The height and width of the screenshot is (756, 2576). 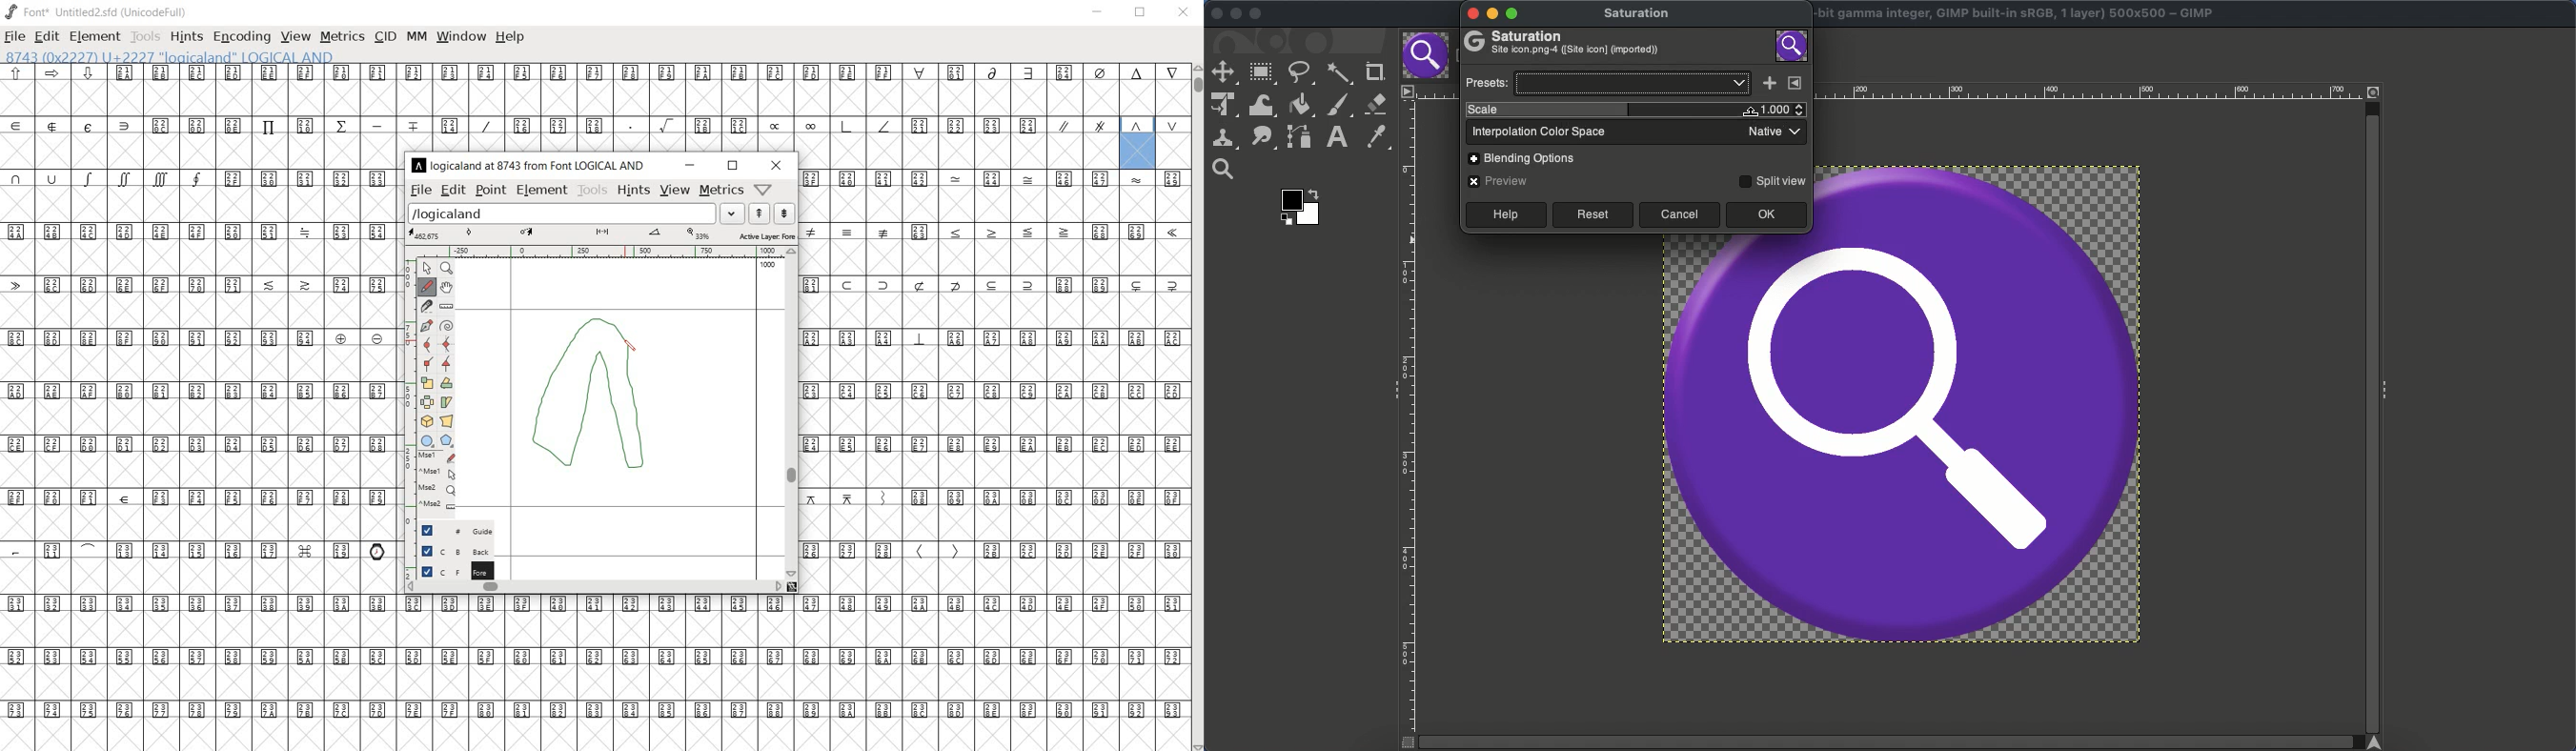 What do you see at coordinates (592, 190) in the screenshot?
I see `tools` at bounding box center [592, 190].